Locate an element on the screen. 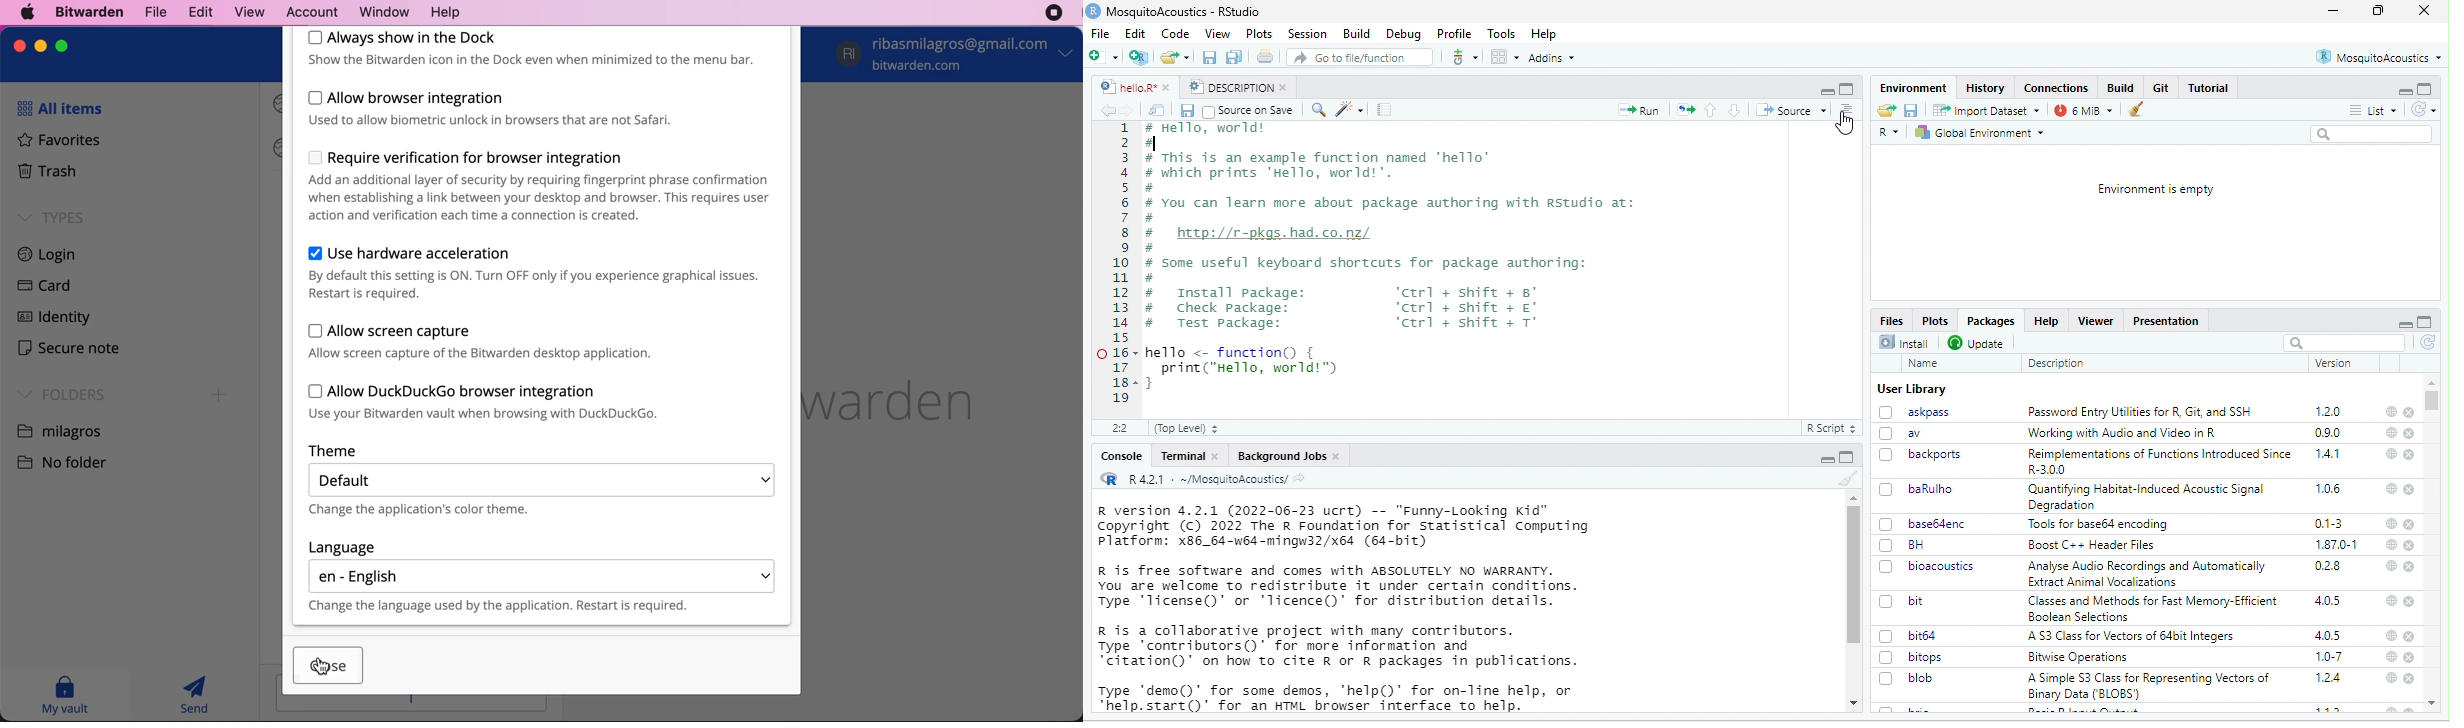  Environment is empty is located at coordinates (2155, 189).